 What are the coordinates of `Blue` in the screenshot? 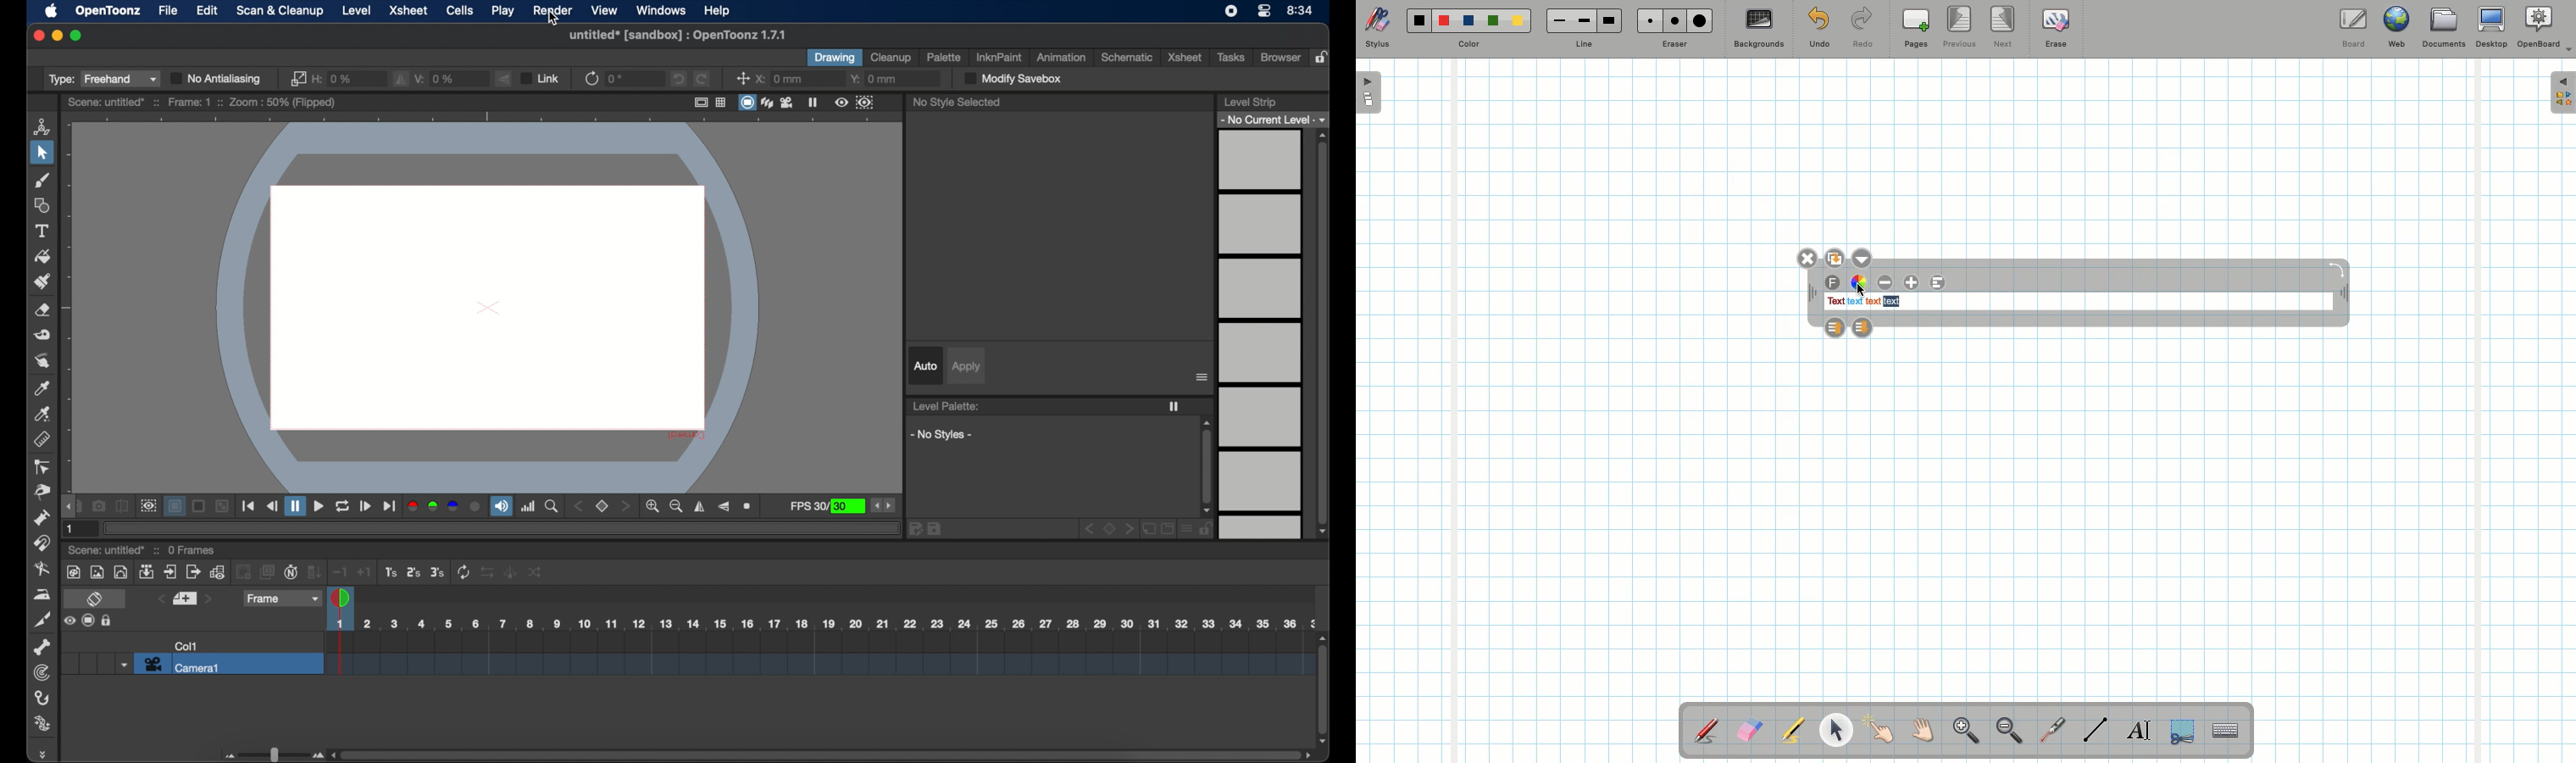 It's located at (1469, 21).